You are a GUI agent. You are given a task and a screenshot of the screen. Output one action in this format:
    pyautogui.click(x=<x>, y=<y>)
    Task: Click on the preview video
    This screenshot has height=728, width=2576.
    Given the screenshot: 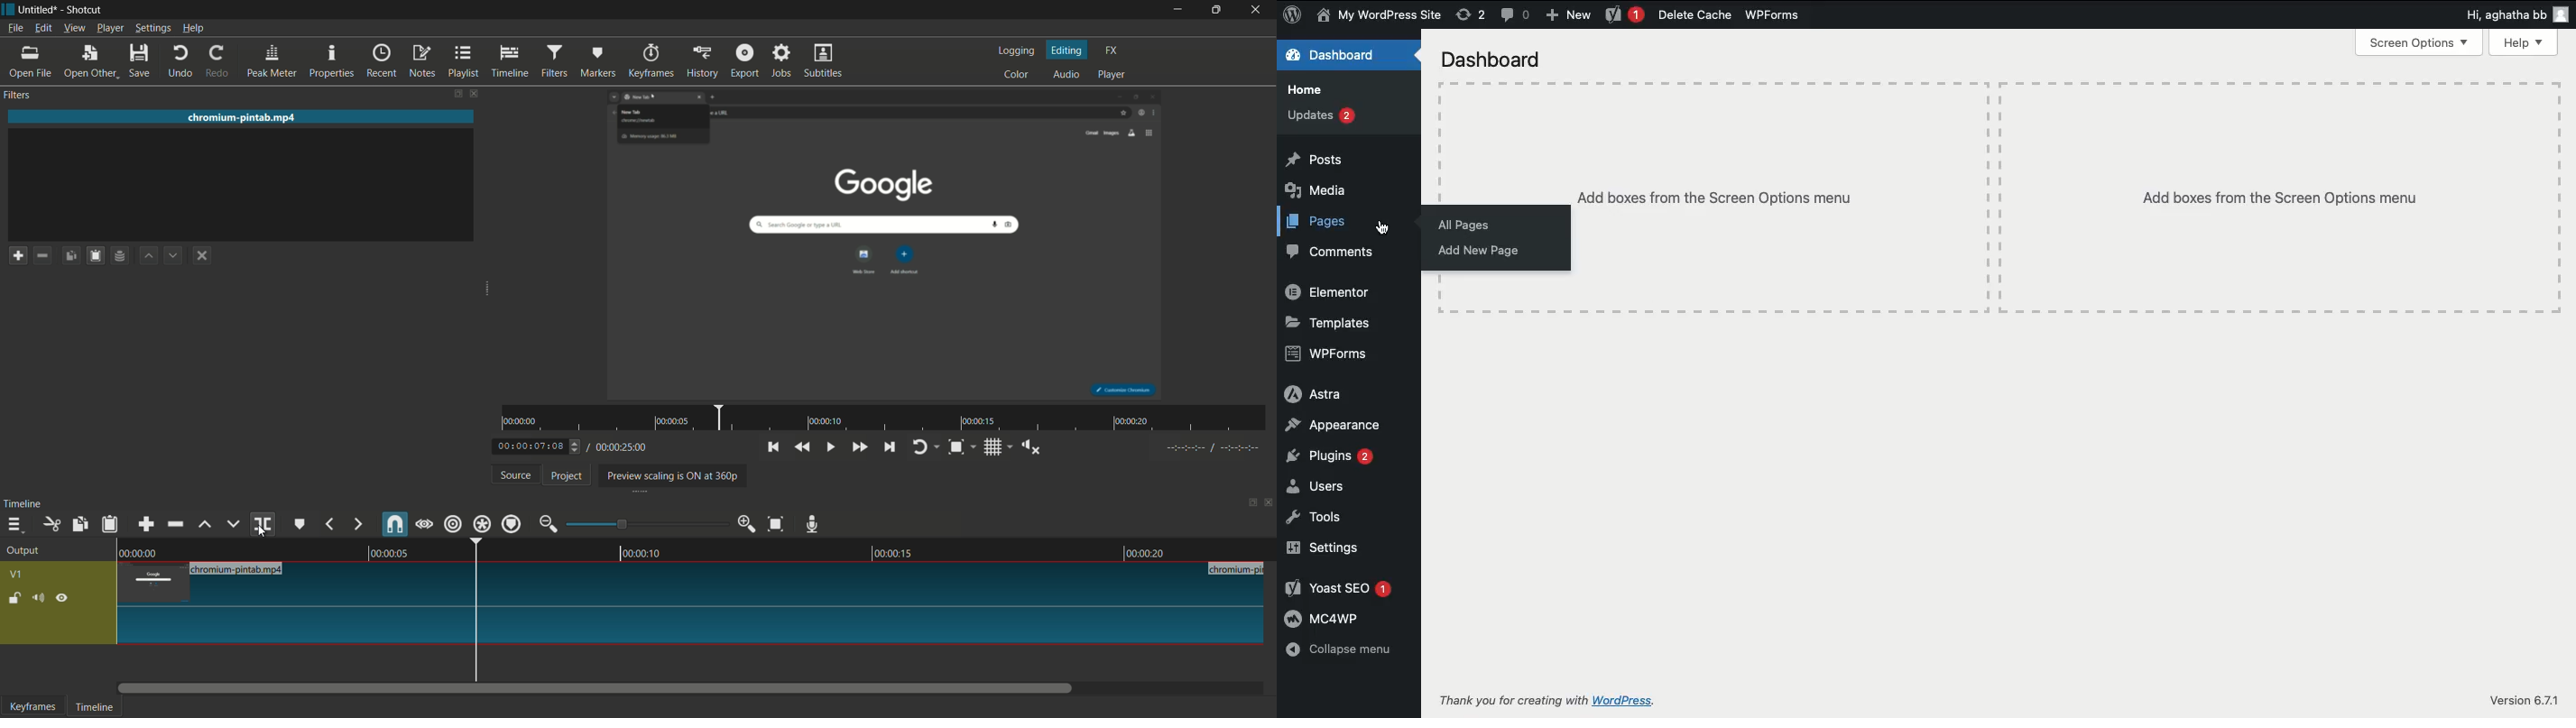 What is the action you would take?
    pyautogui.click(x=888, y=245)
    